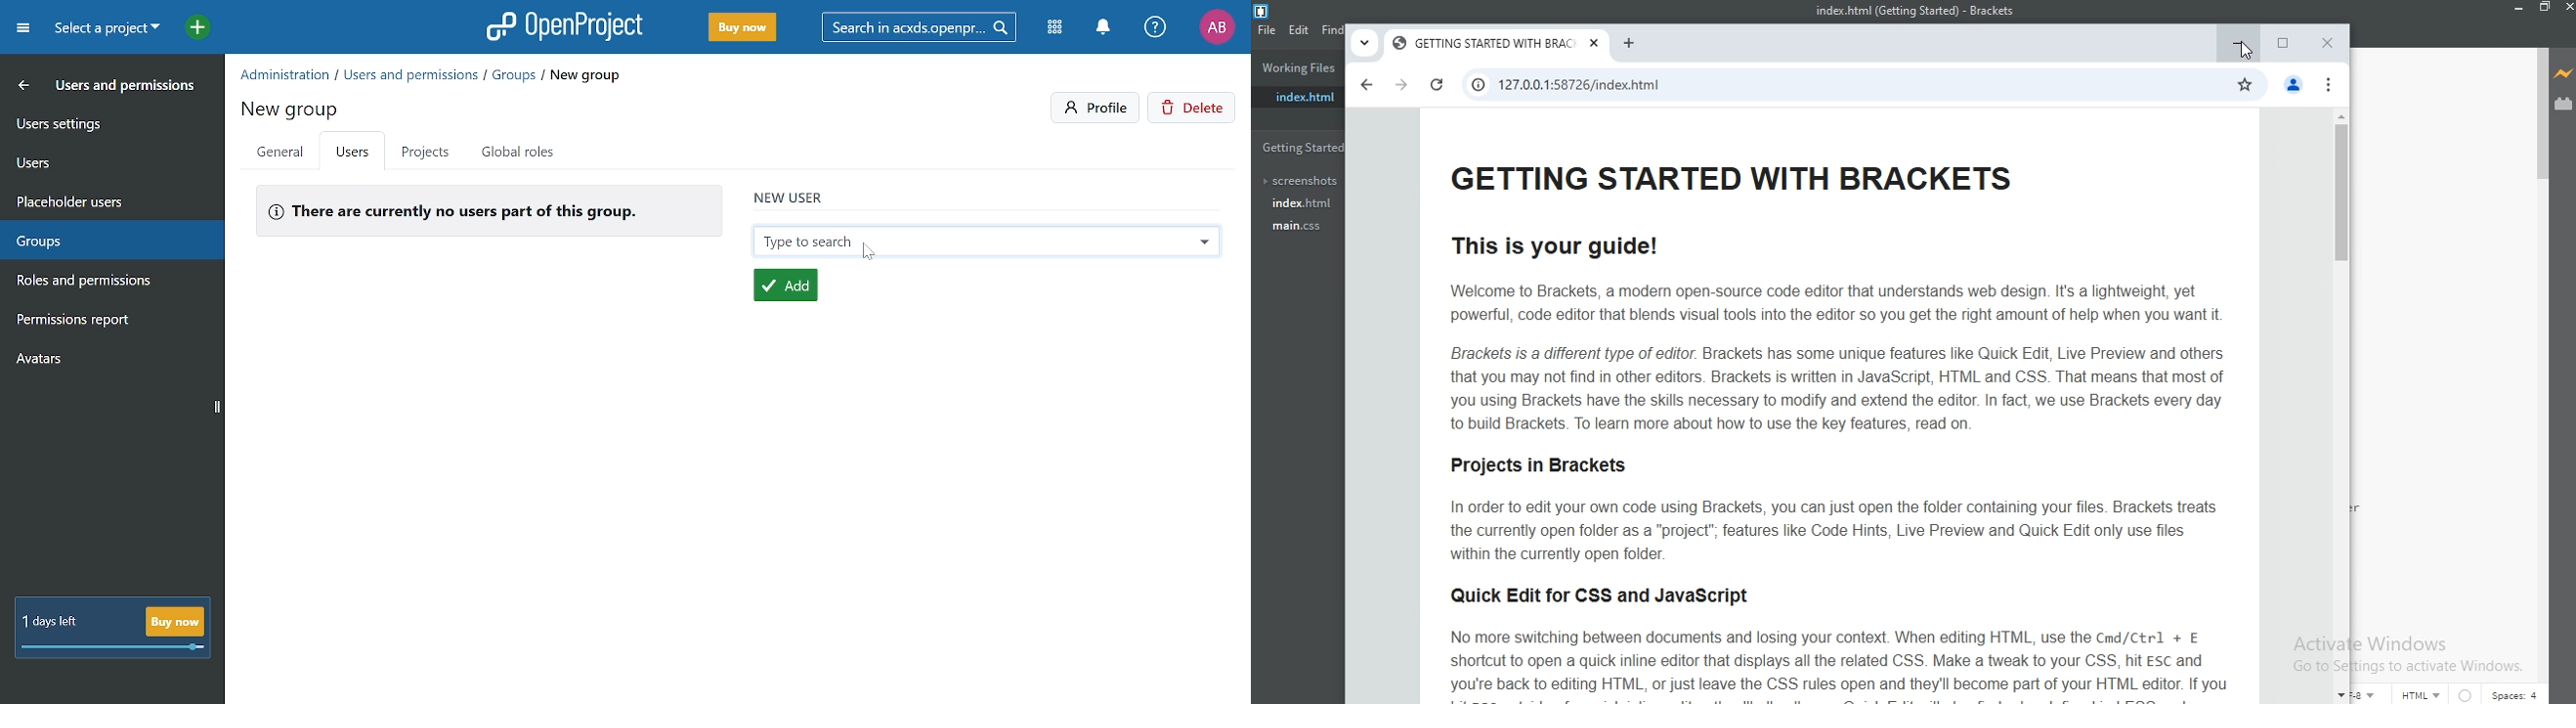 The width and height of the screenshot is (2576, 728). What do you see at coordinates (1266, 10) in the screenshot?
I see `logo` at bounding box center [1266, 10].